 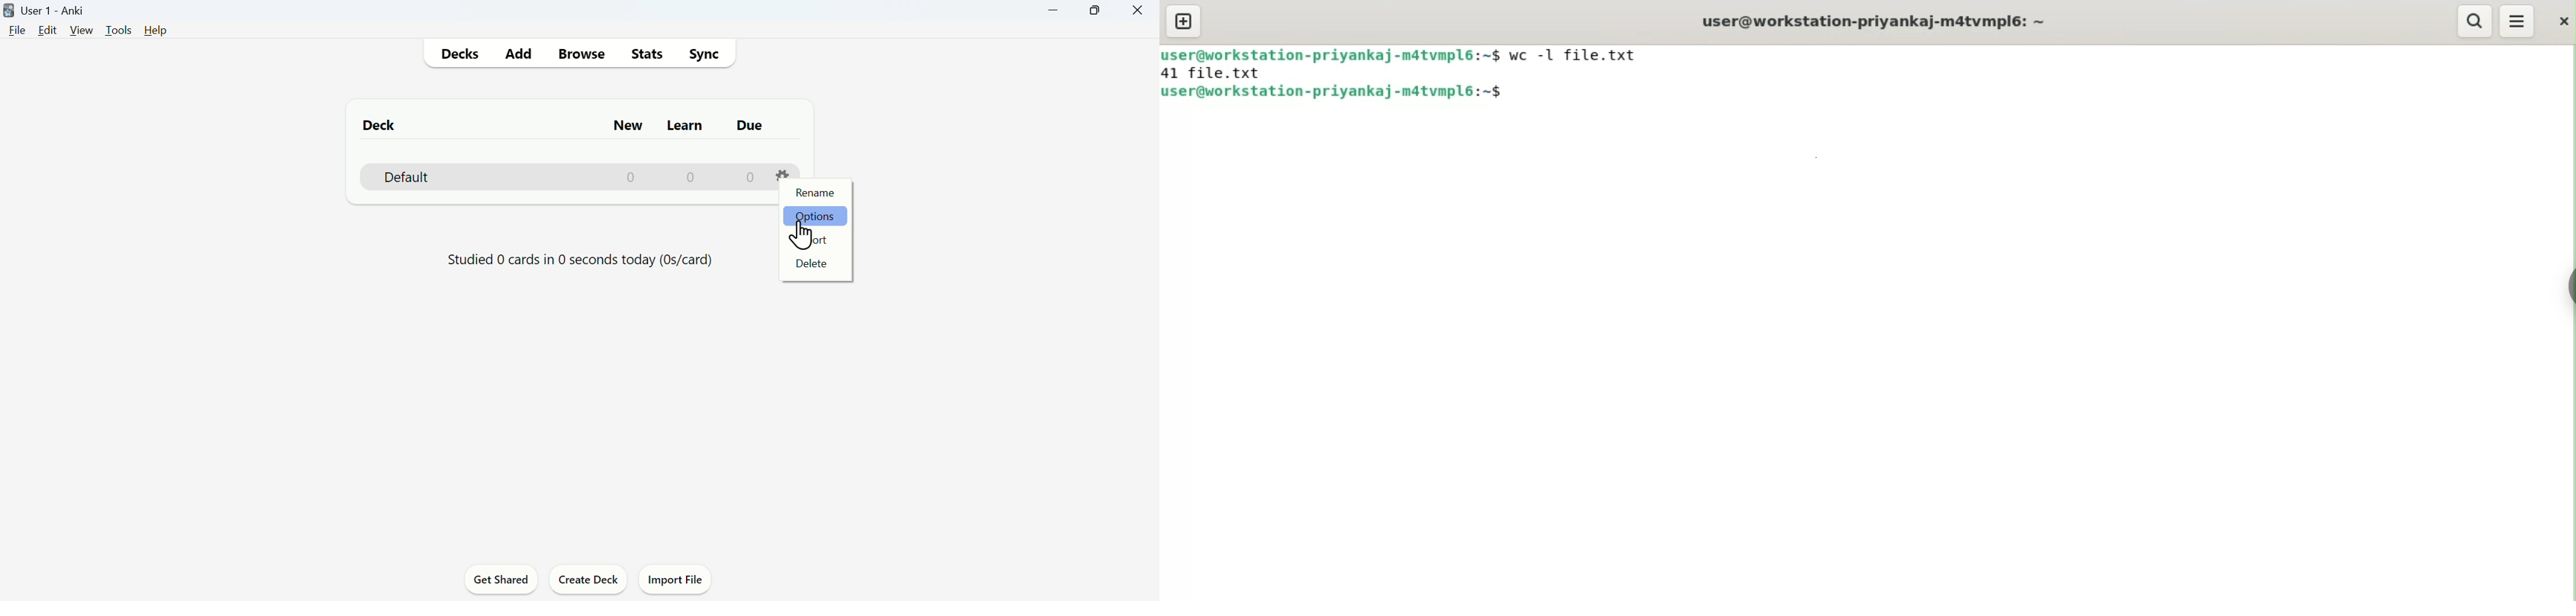 What do you see at coordinates (1054, 11) in the screenshot?
I see `Minimize` at bounding box center [1054, 11].